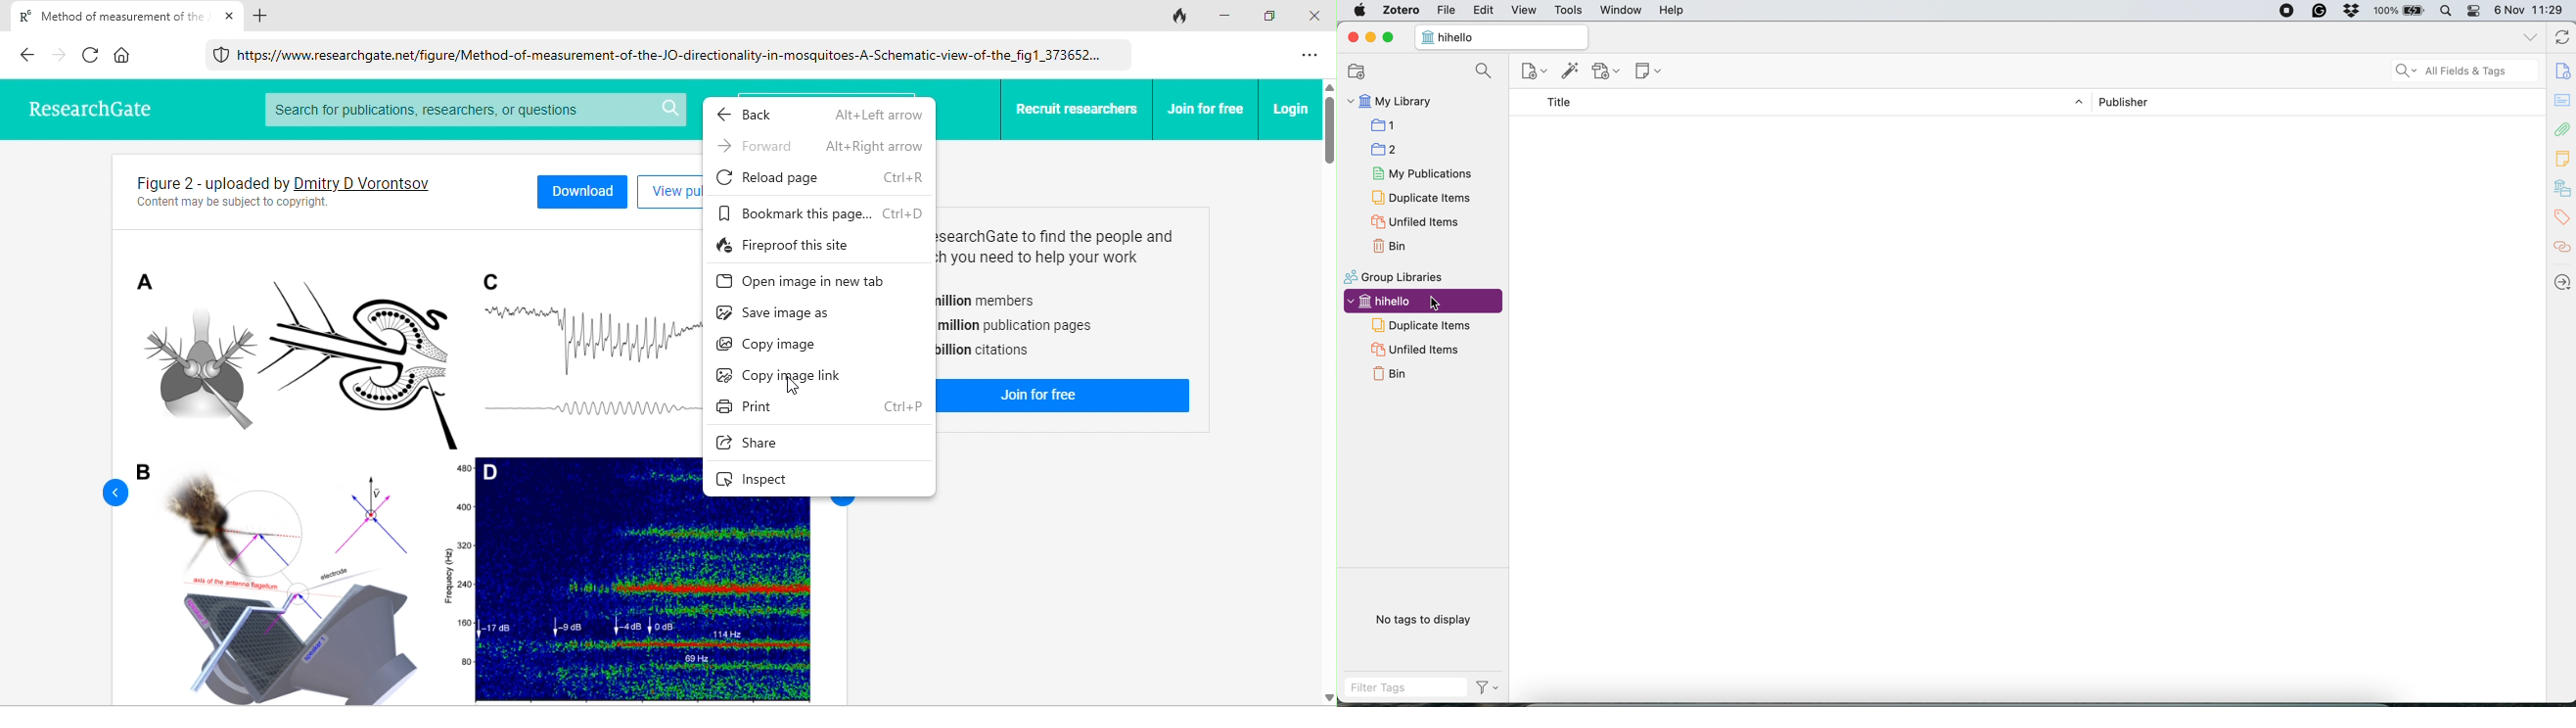 The width and height of the screenshot is (2576, 728). Describe the element at coordinates (2561, 214) in the screenshot. I see `Tags` at that location.